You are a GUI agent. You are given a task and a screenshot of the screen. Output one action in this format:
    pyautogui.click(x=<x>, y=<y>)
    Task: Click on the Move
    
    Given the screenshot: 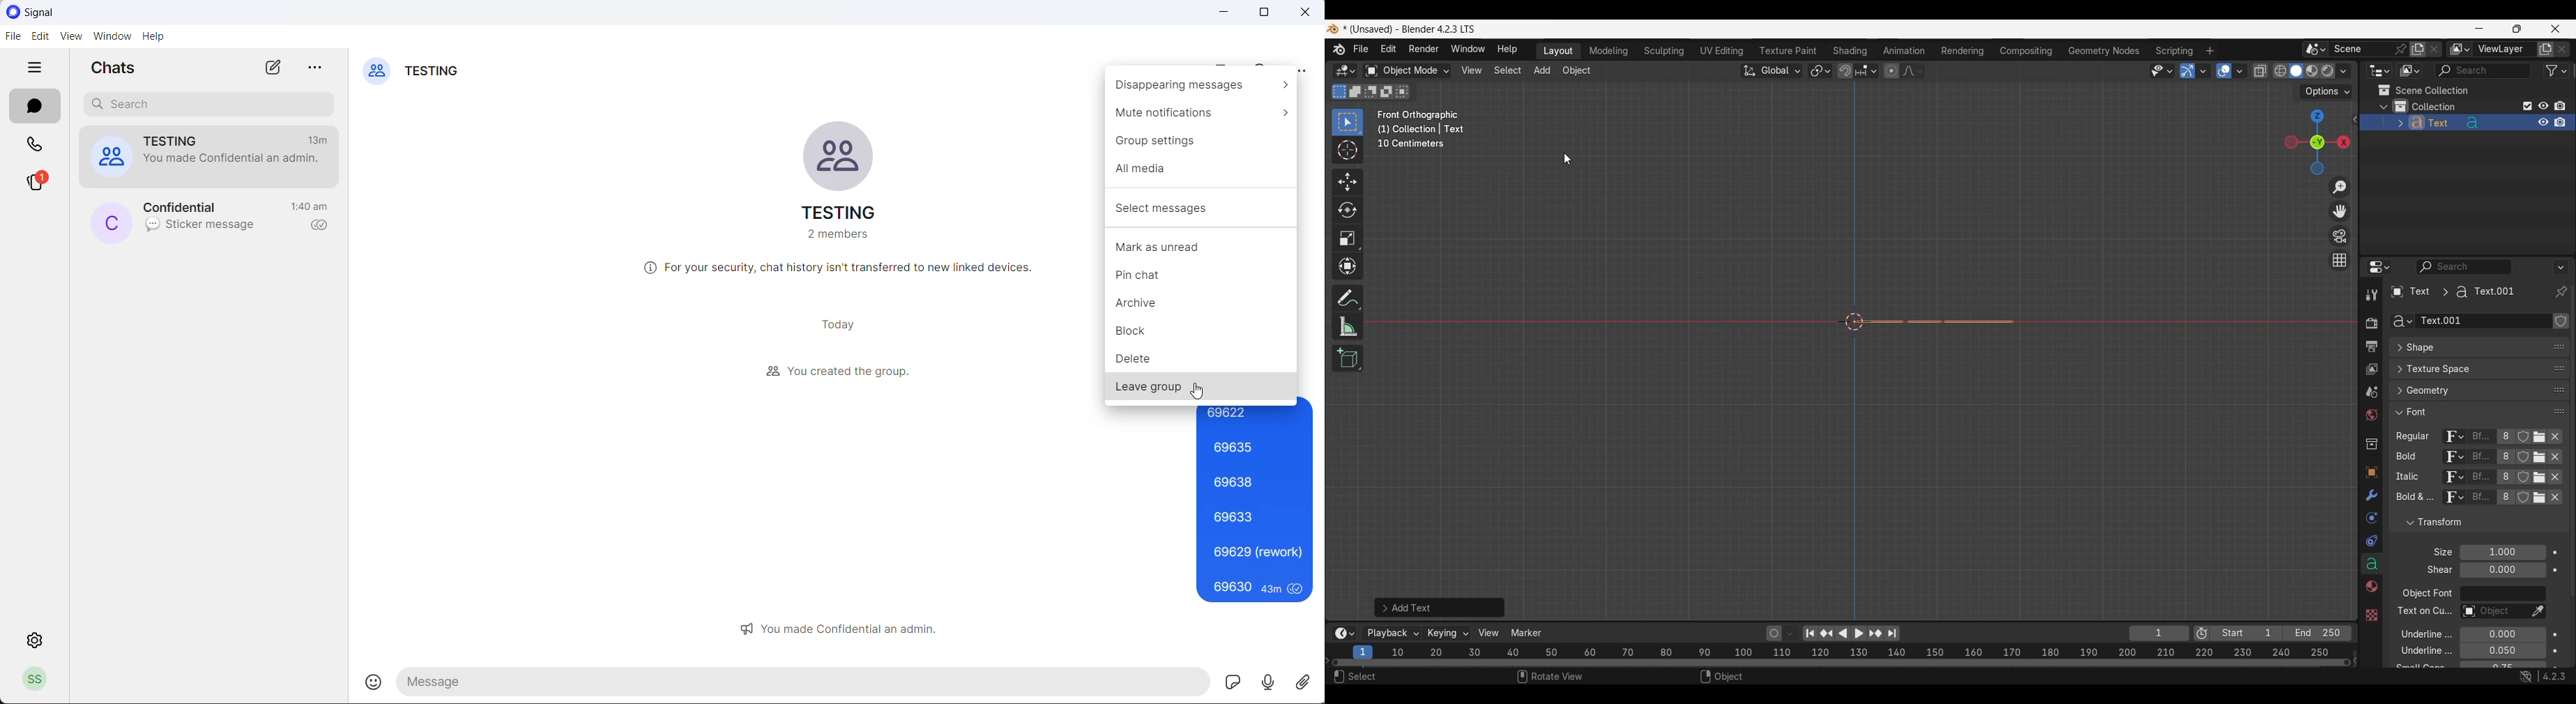 What is the action you would take?
    pyautogui.click(x=1348, y=183)
    